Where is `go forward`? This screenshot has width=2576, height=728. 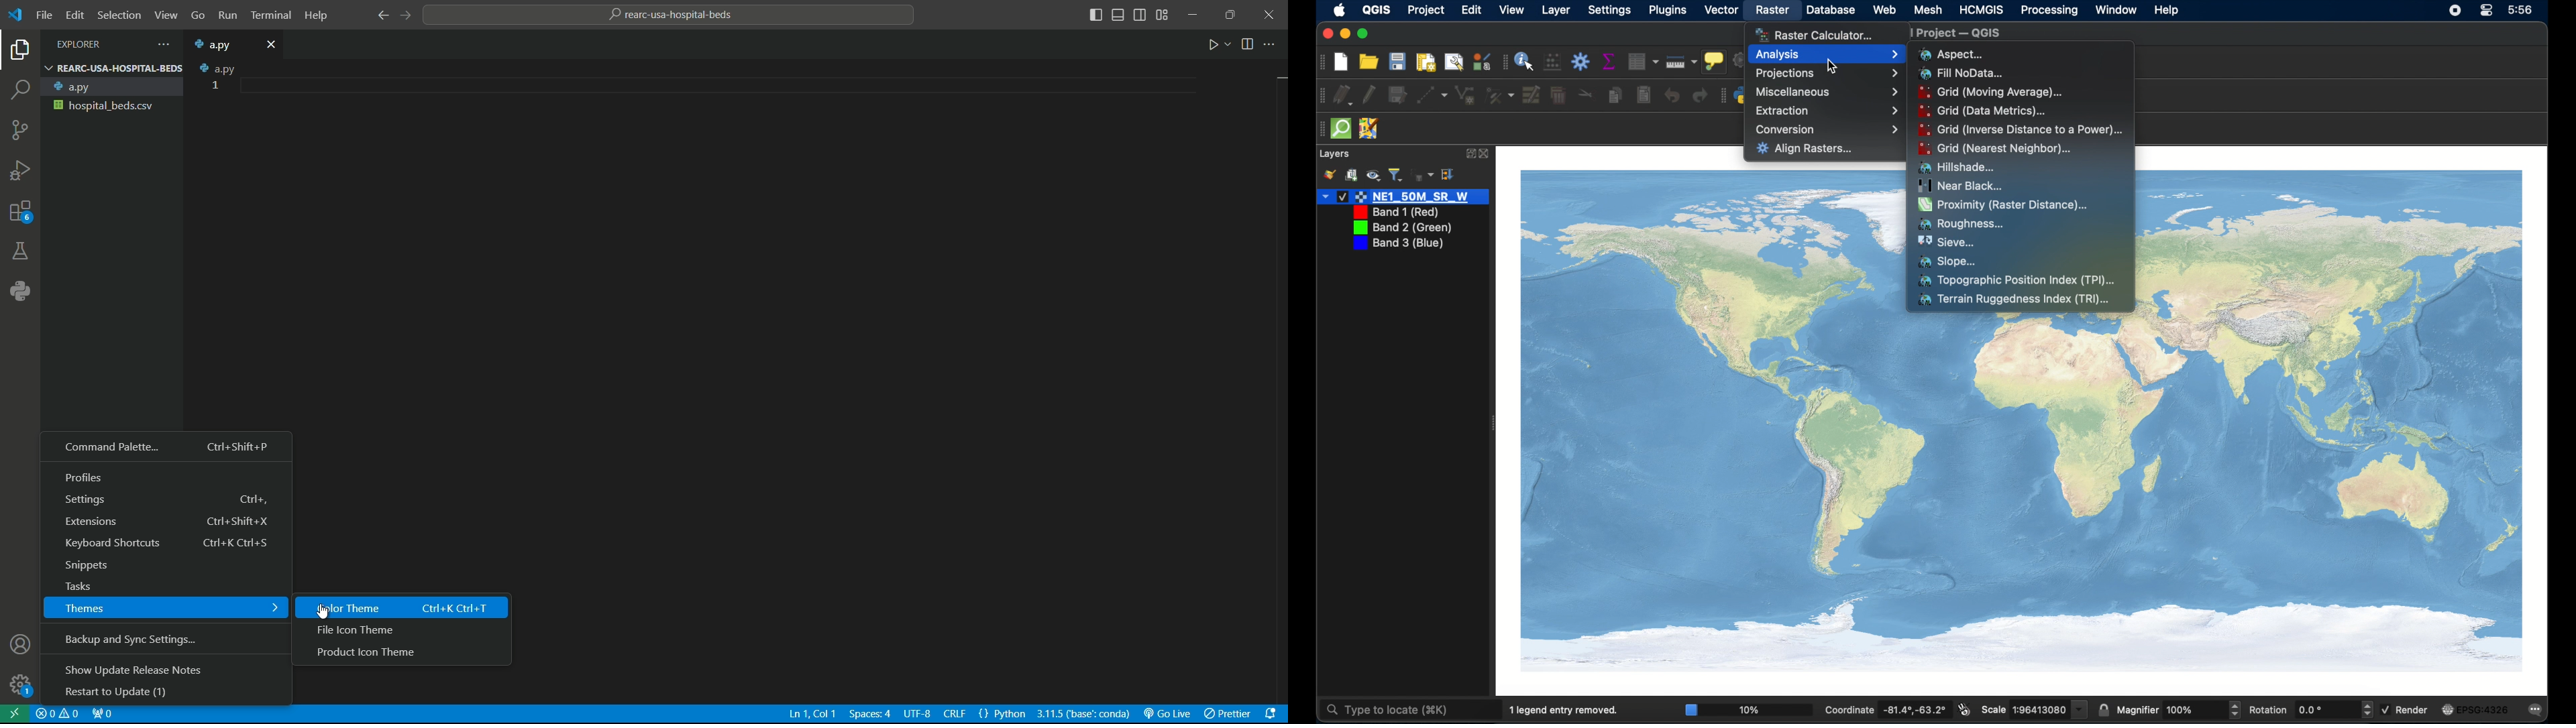
go forward is located at coordinates (405, 15).